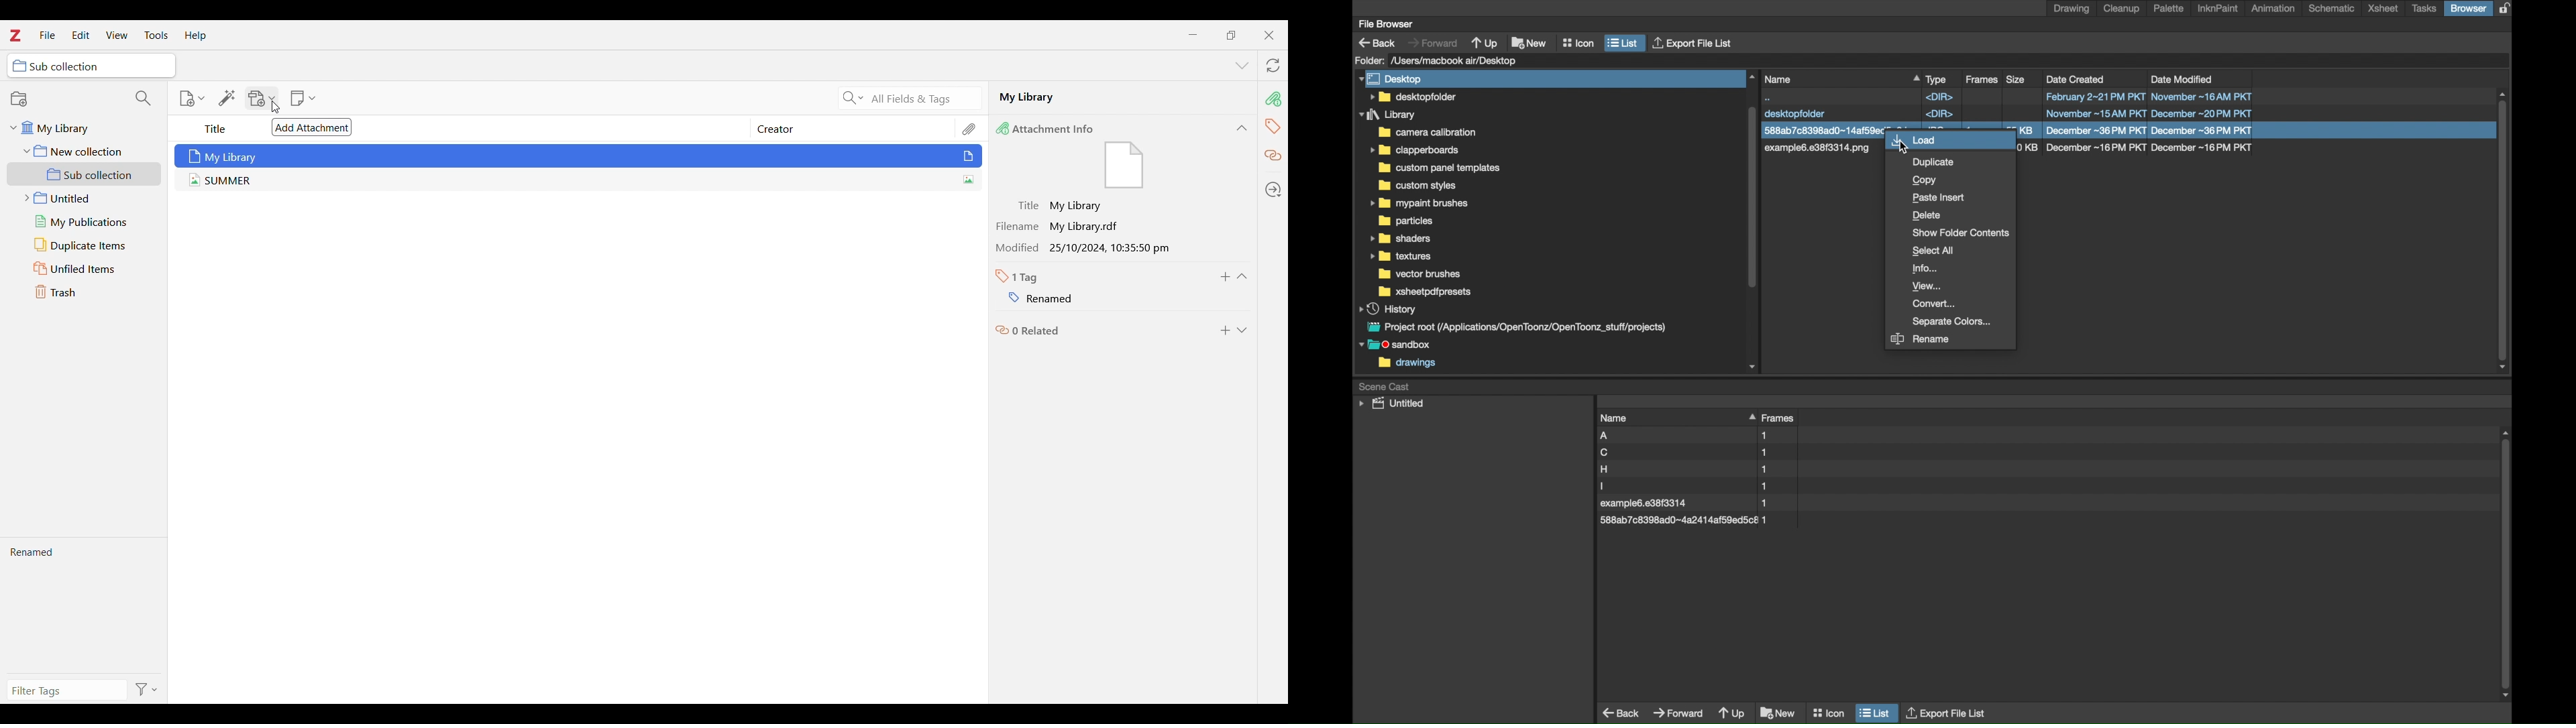 The height and width of the screenshot is (728, 2576). What do you see at coordinates (1123, 166) in the screenshot?
I see `file icon` at bounding box center [1123, 166].